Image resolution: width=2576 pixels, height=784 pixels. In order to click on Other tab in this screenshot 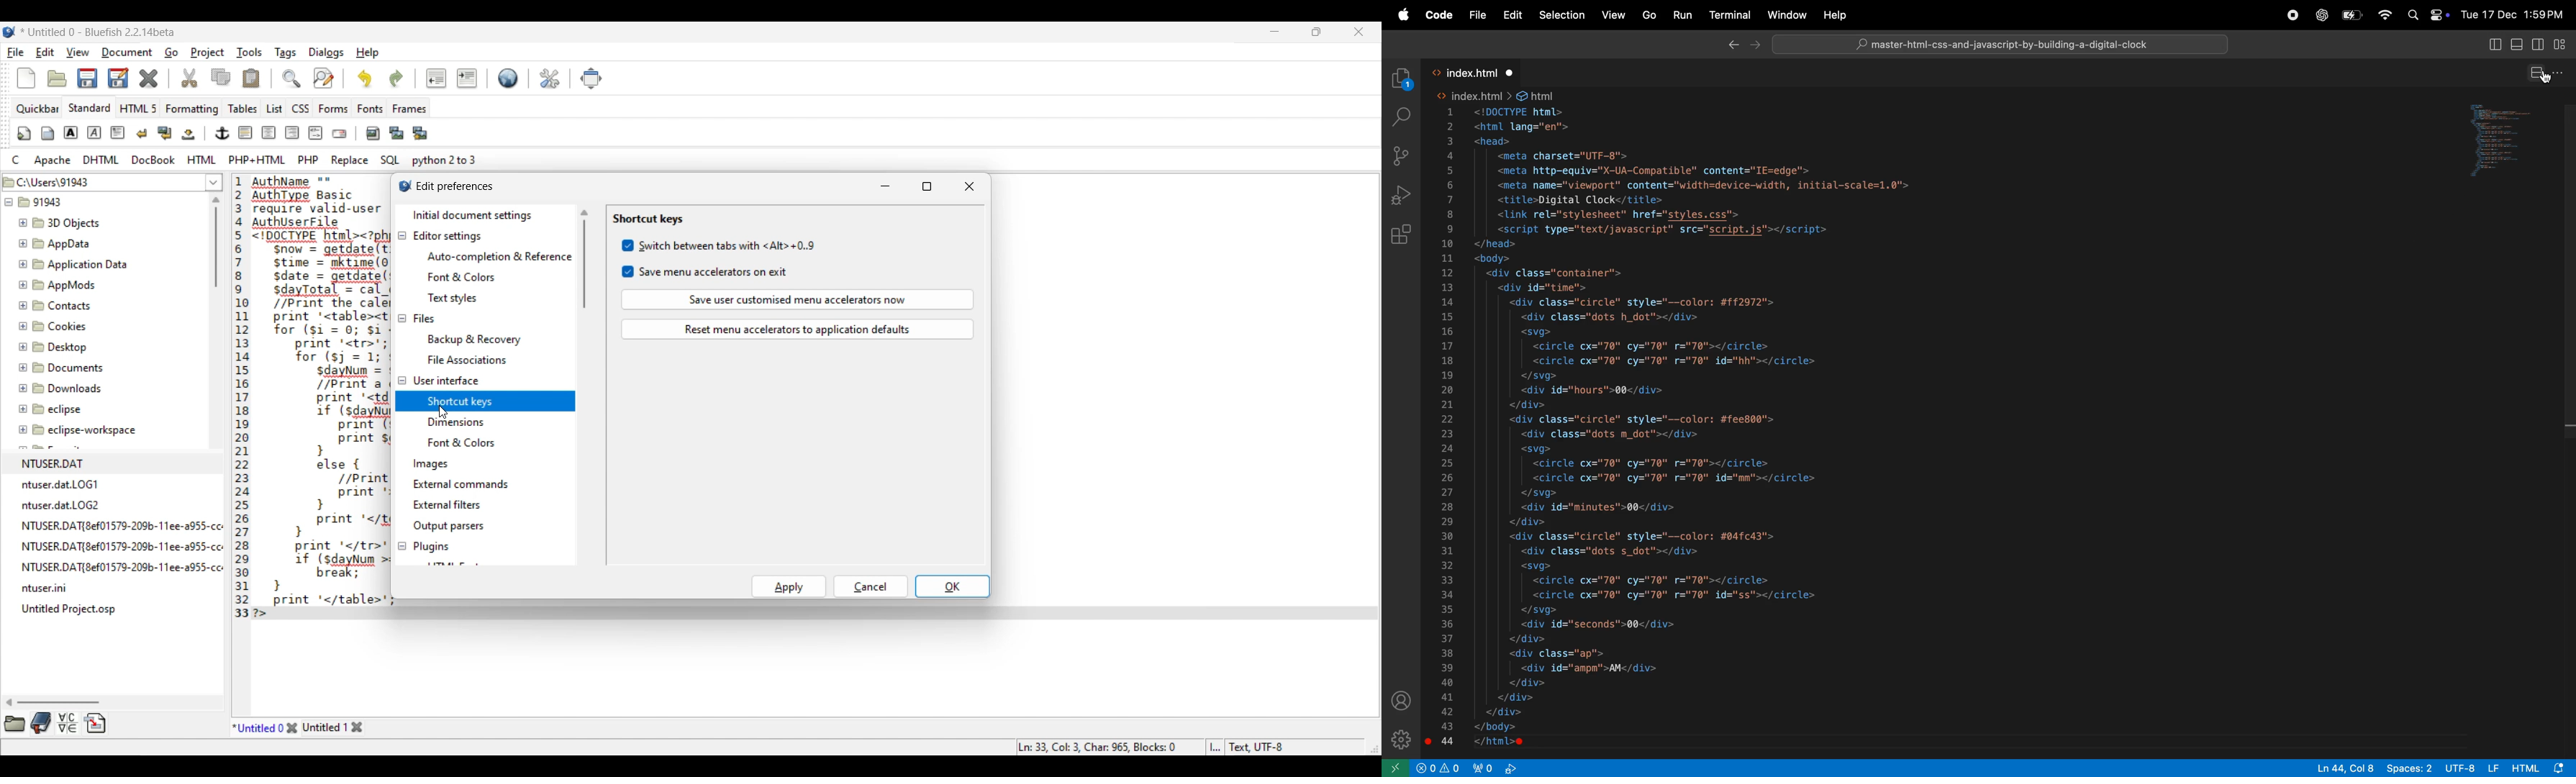, I will do `click(333, 727)`.